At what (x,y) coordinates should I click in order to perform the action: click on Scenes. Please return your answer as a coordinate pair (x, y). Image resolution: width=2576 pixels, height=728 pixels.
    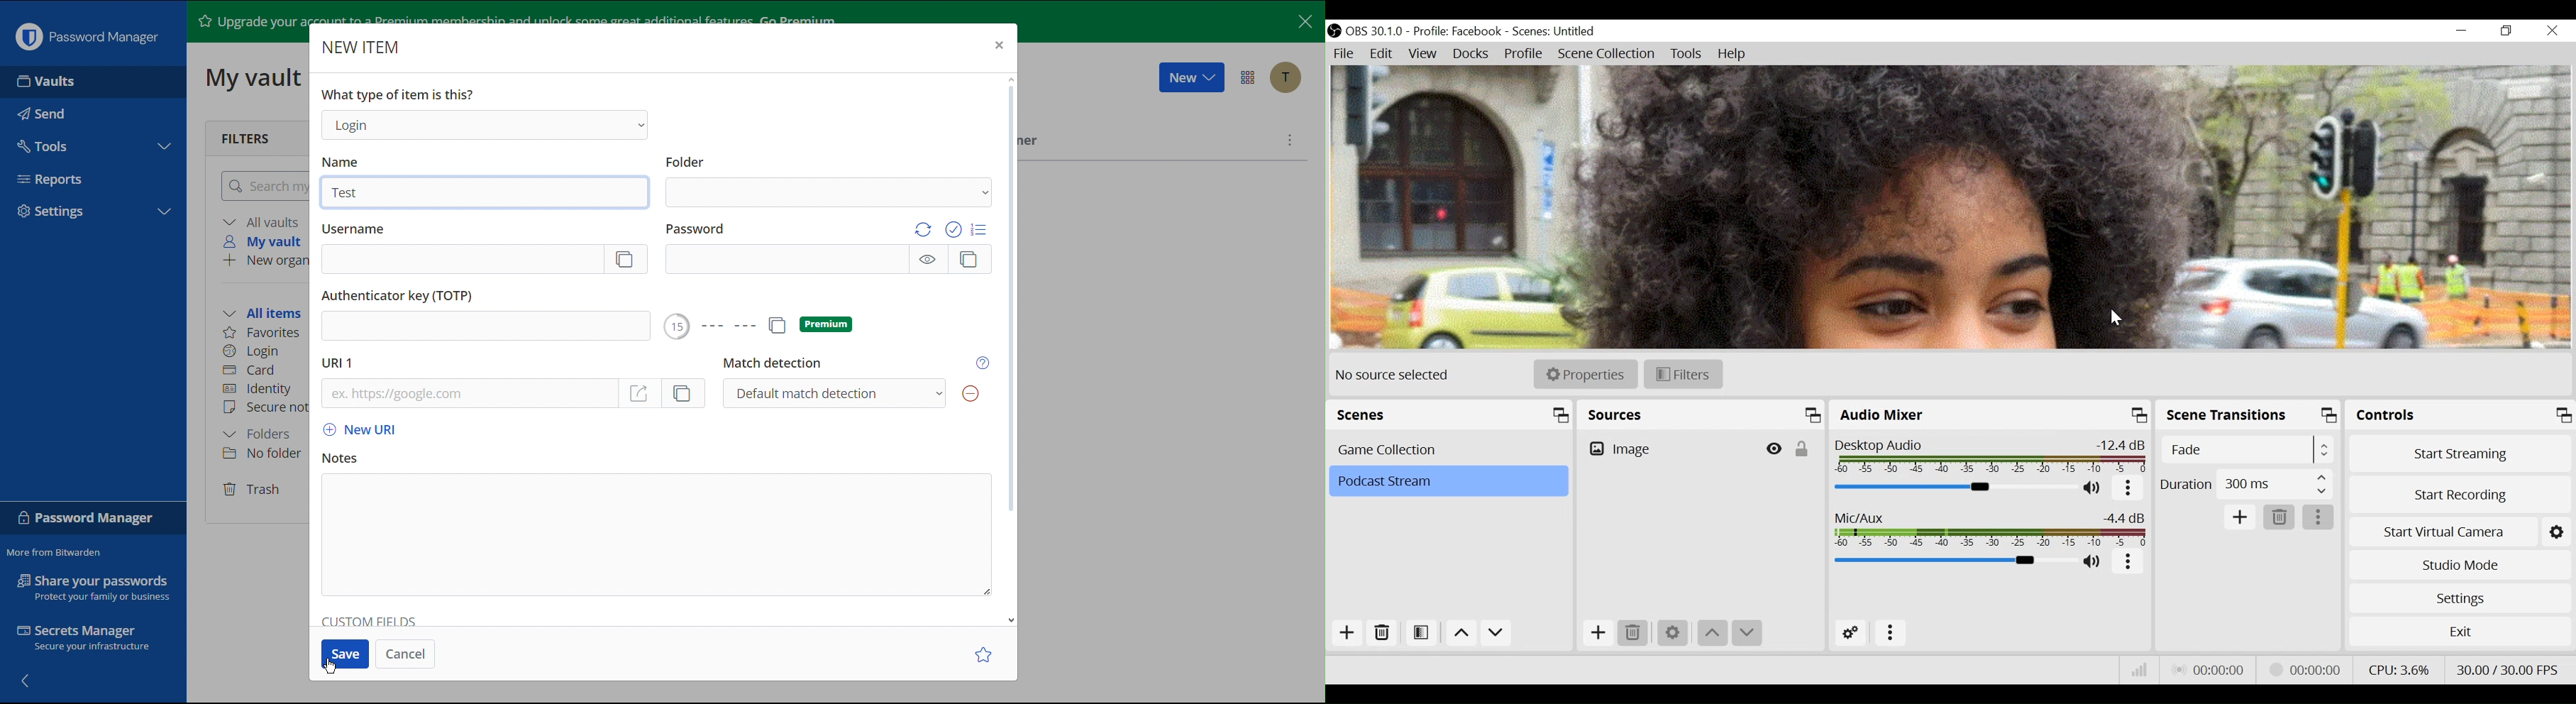
    Looking at the image, I should click on (1450, 450).